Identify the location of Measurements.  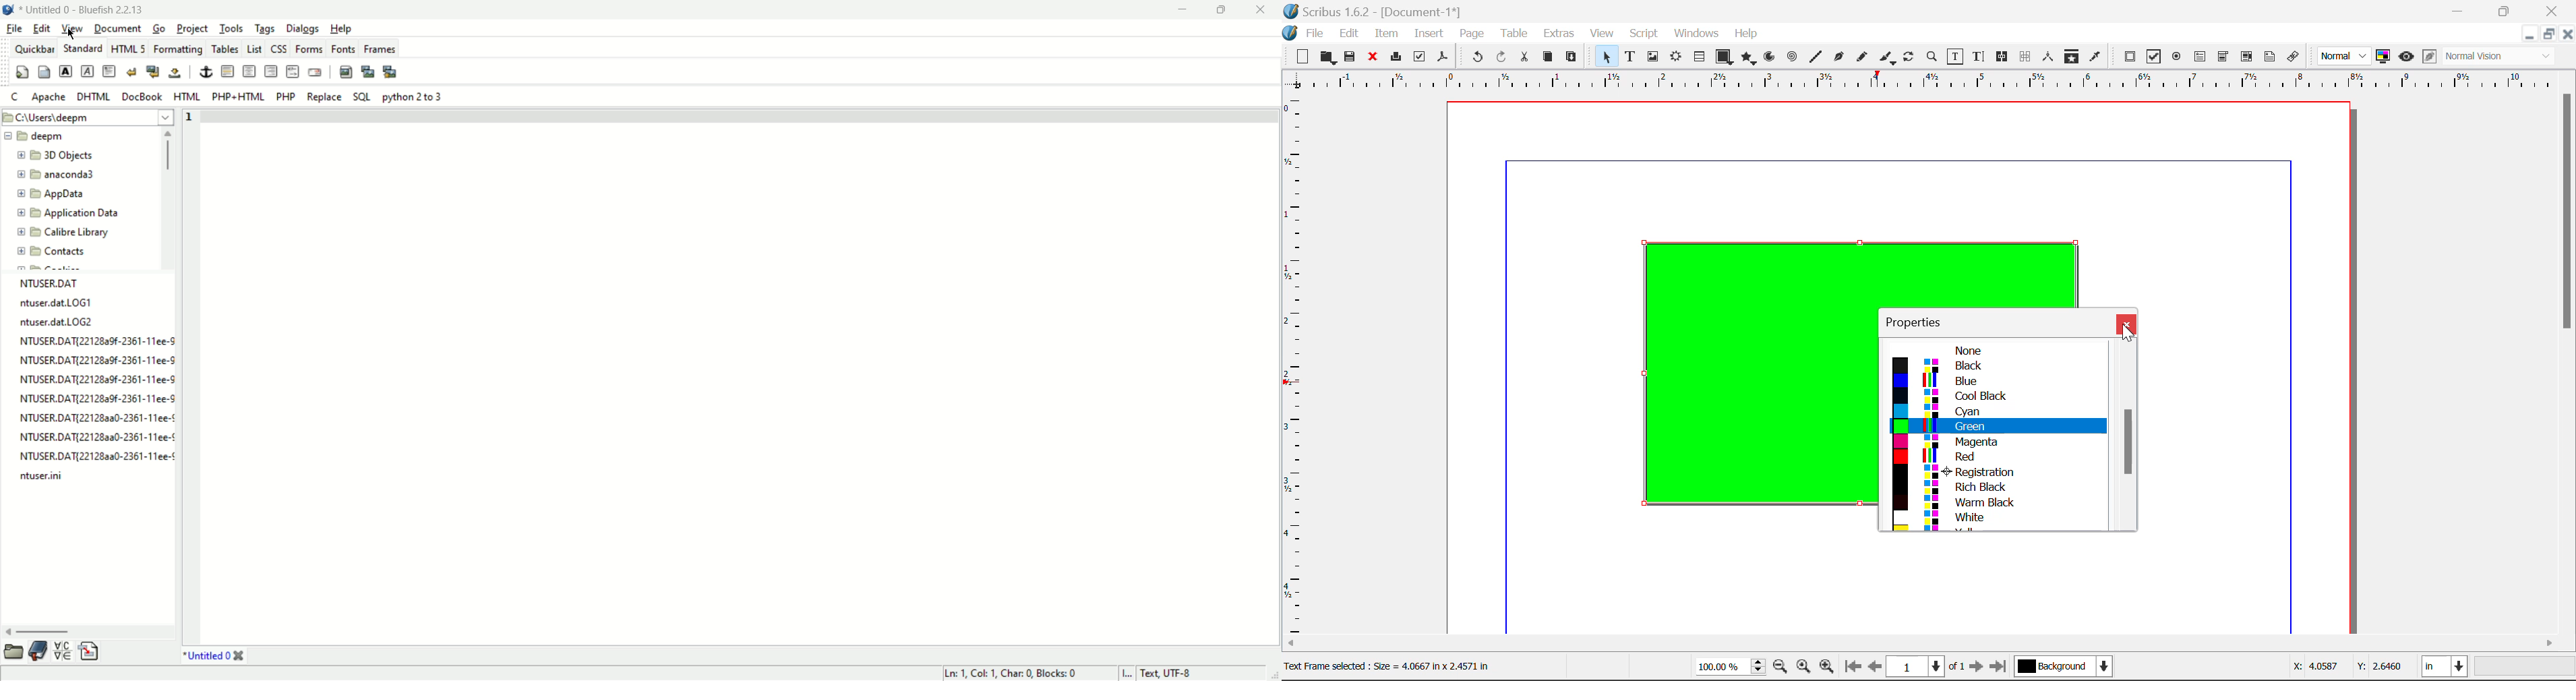
(2050, 57).